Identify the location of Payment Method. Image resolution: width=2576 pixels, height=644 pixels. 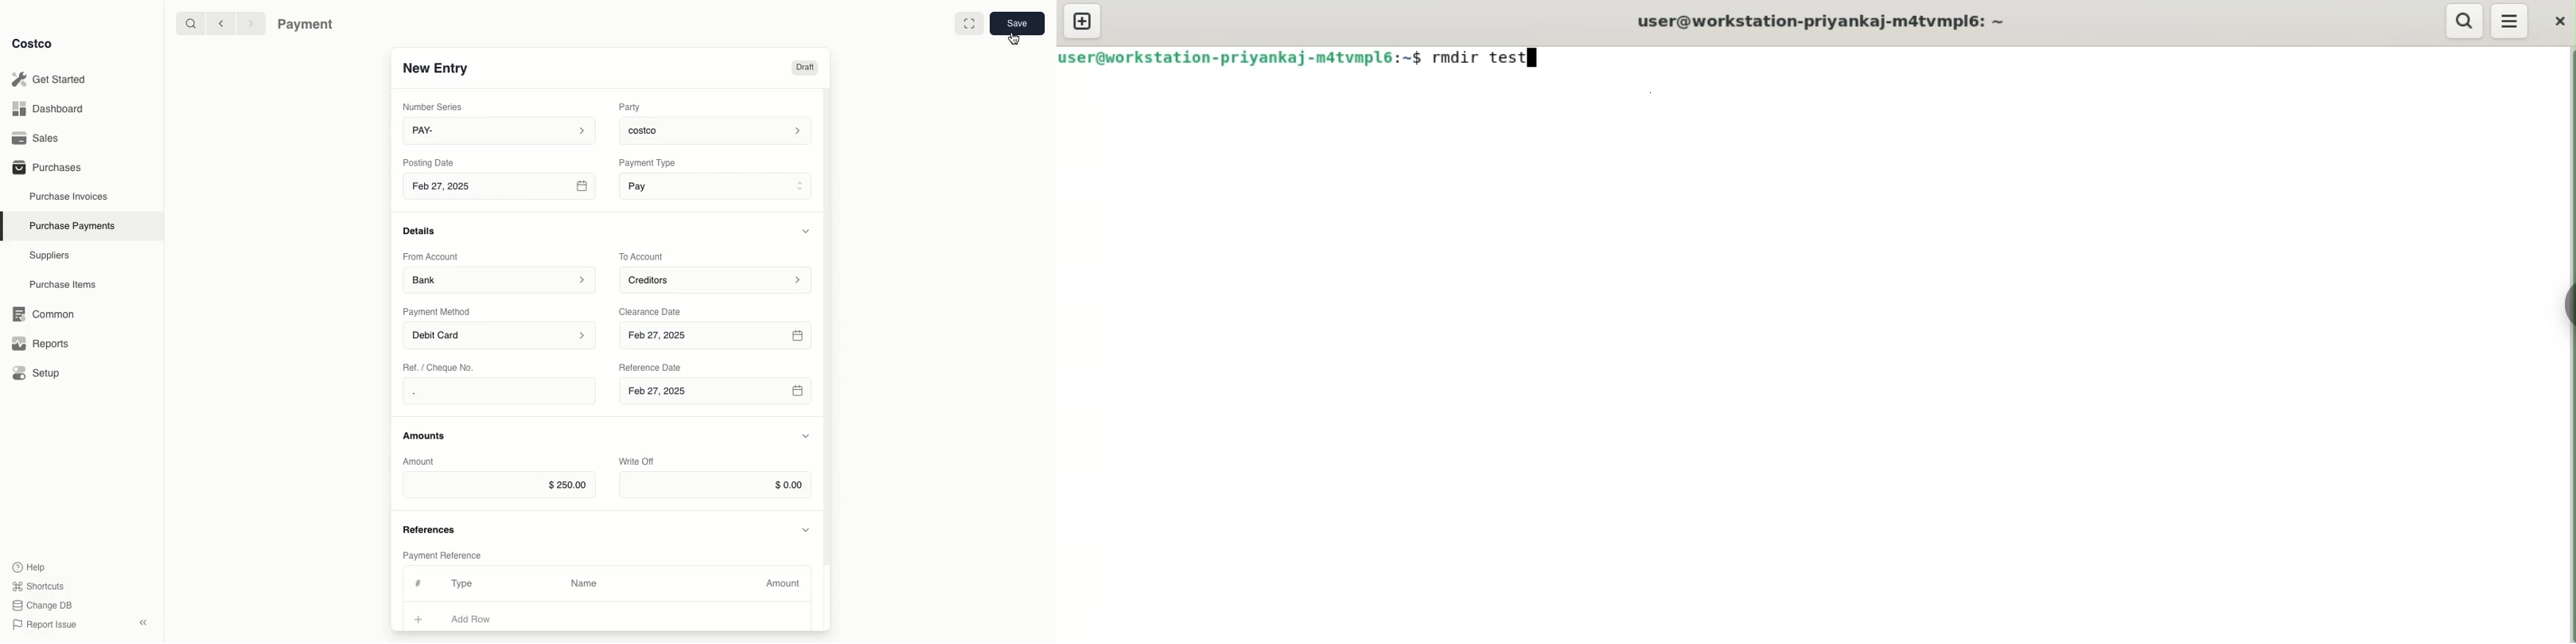
(438, 311).